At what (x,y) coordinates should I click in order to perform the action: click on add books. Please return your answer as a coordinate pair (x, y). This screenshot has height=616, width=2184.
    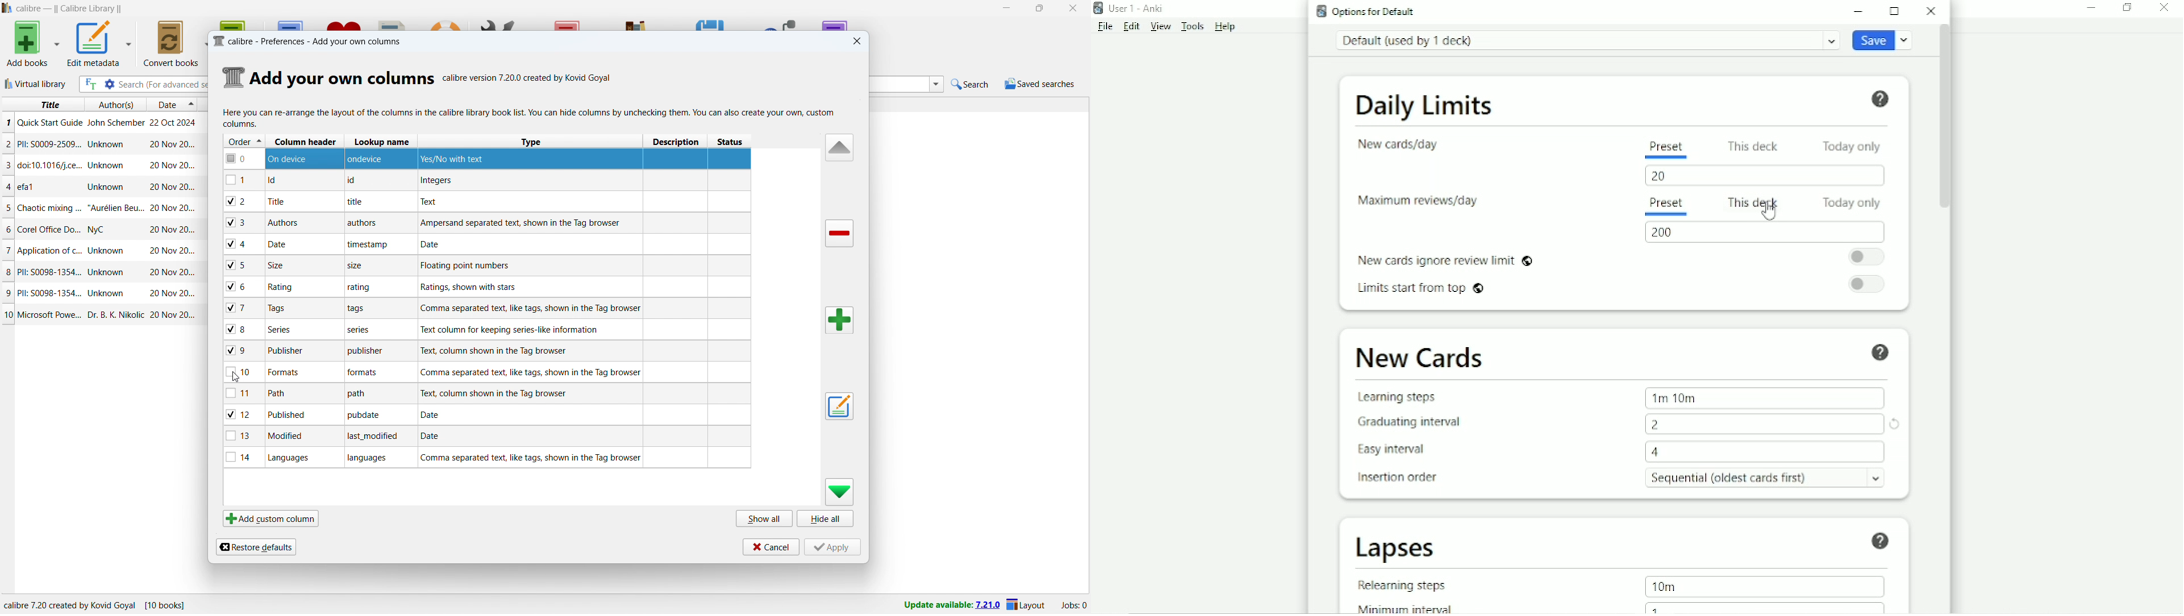
    Looking at the image, I should click on (28, 43).